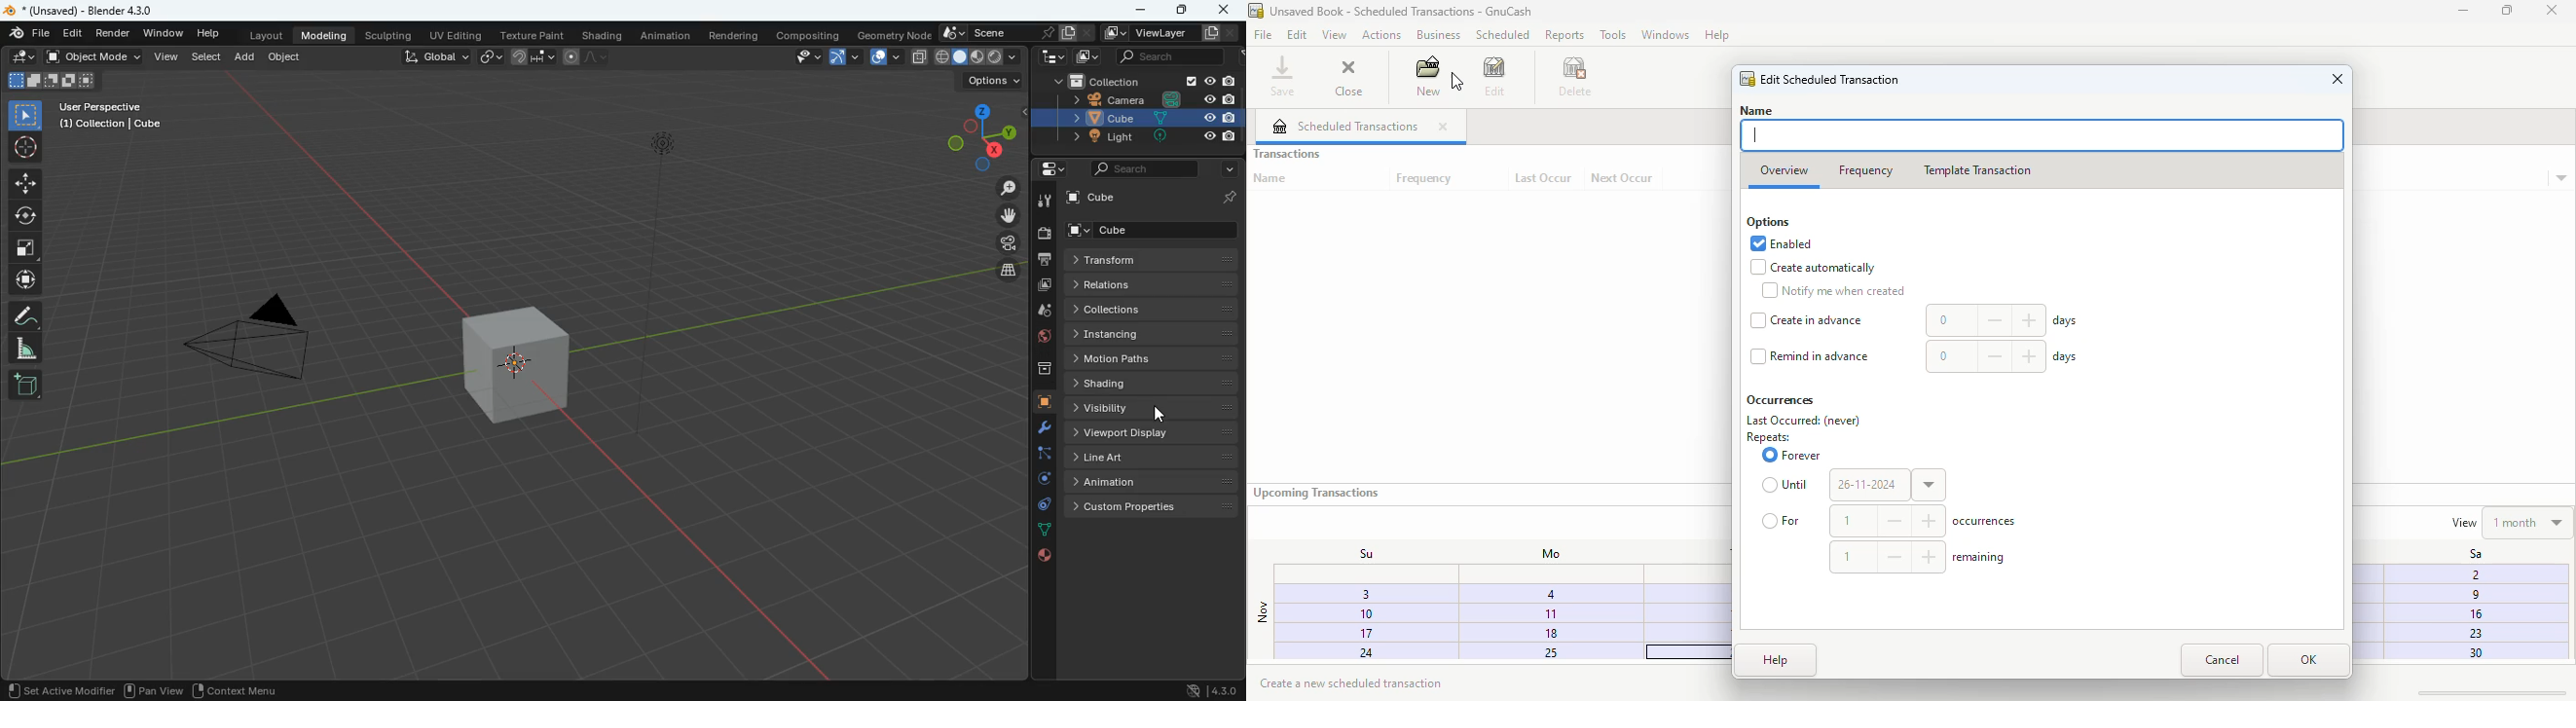 The width and height of the screenshot is (2576, 728). I want to click on version, so click(1211, 690).